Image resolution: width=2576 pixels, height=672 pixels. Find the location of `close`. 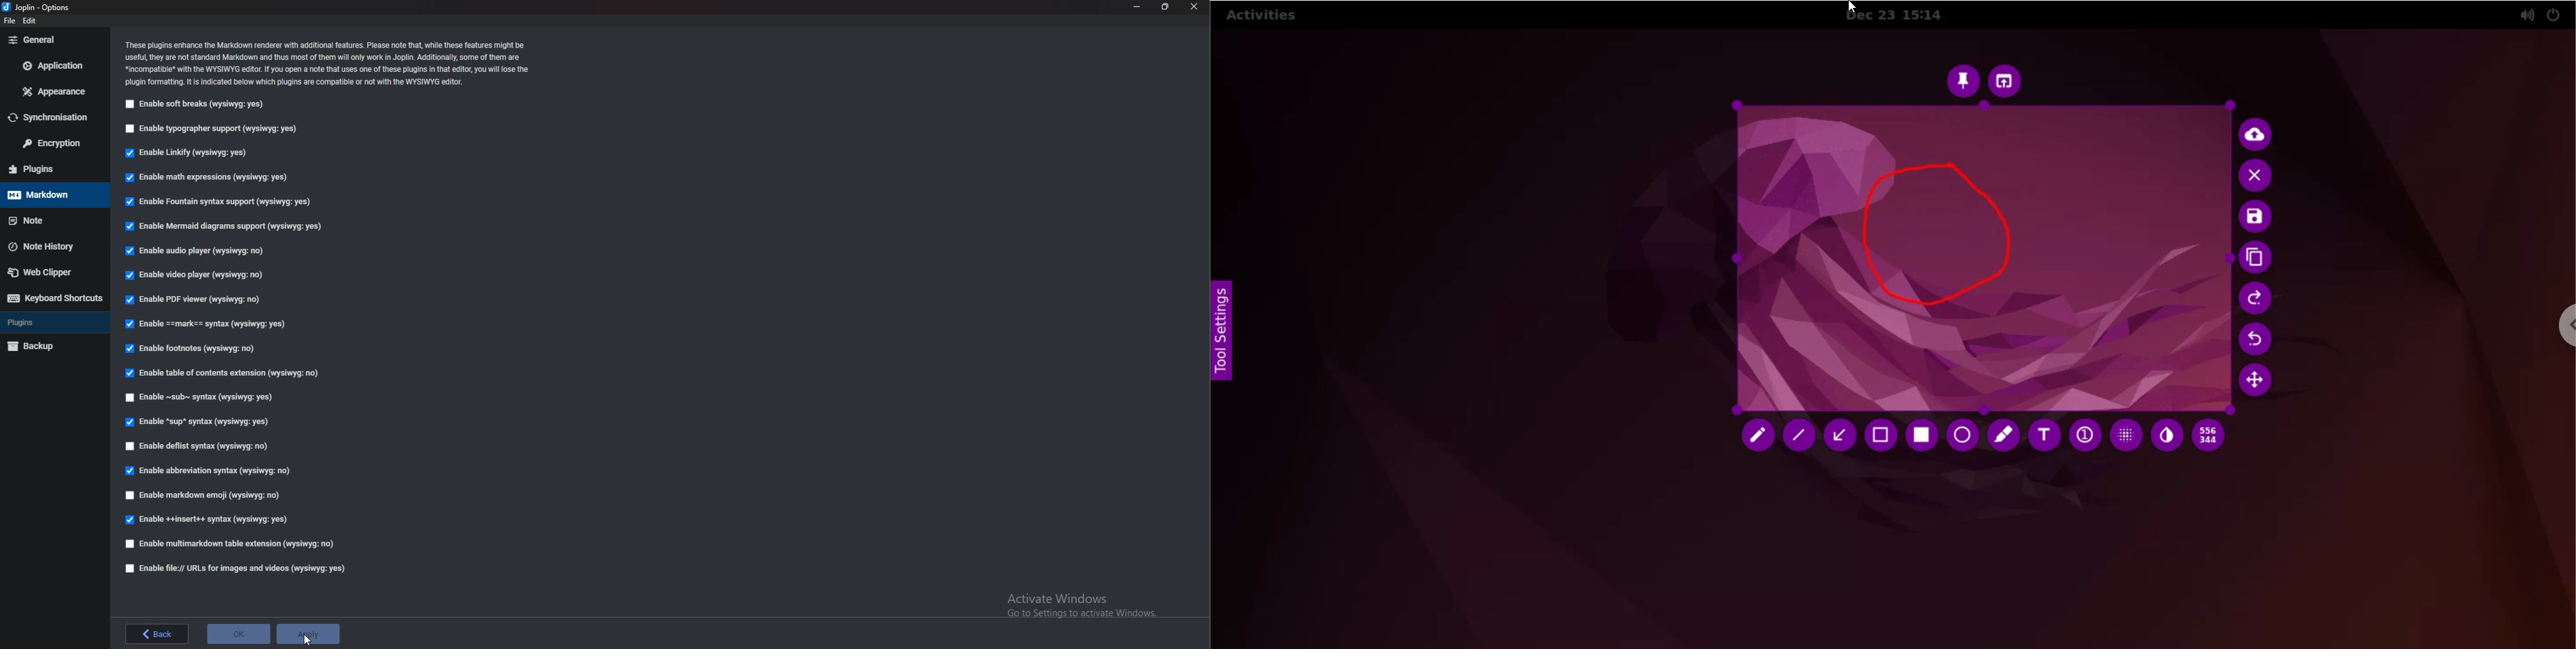

close is located at coordinates (1193, 6).